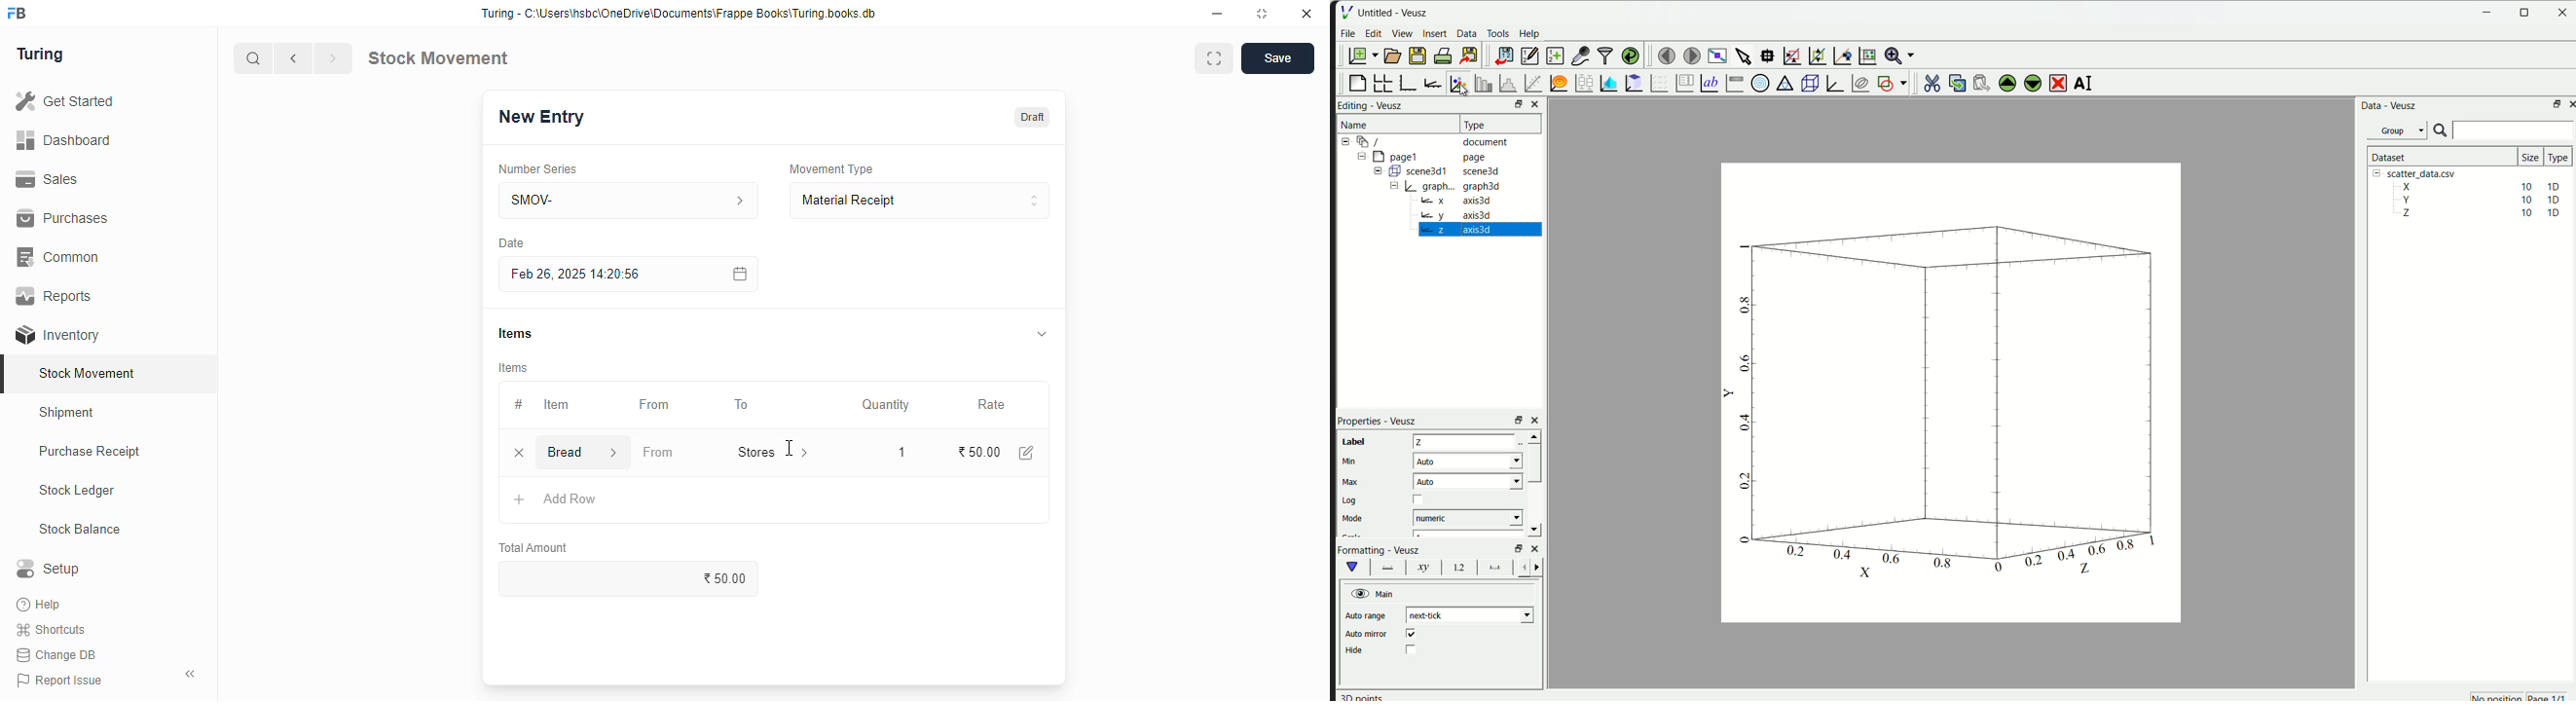 This screenshot has height=728, width=2576. What do you see at coordinates (333, 58) in the screenshot?
I see `next` at bounding box center [333, 58].